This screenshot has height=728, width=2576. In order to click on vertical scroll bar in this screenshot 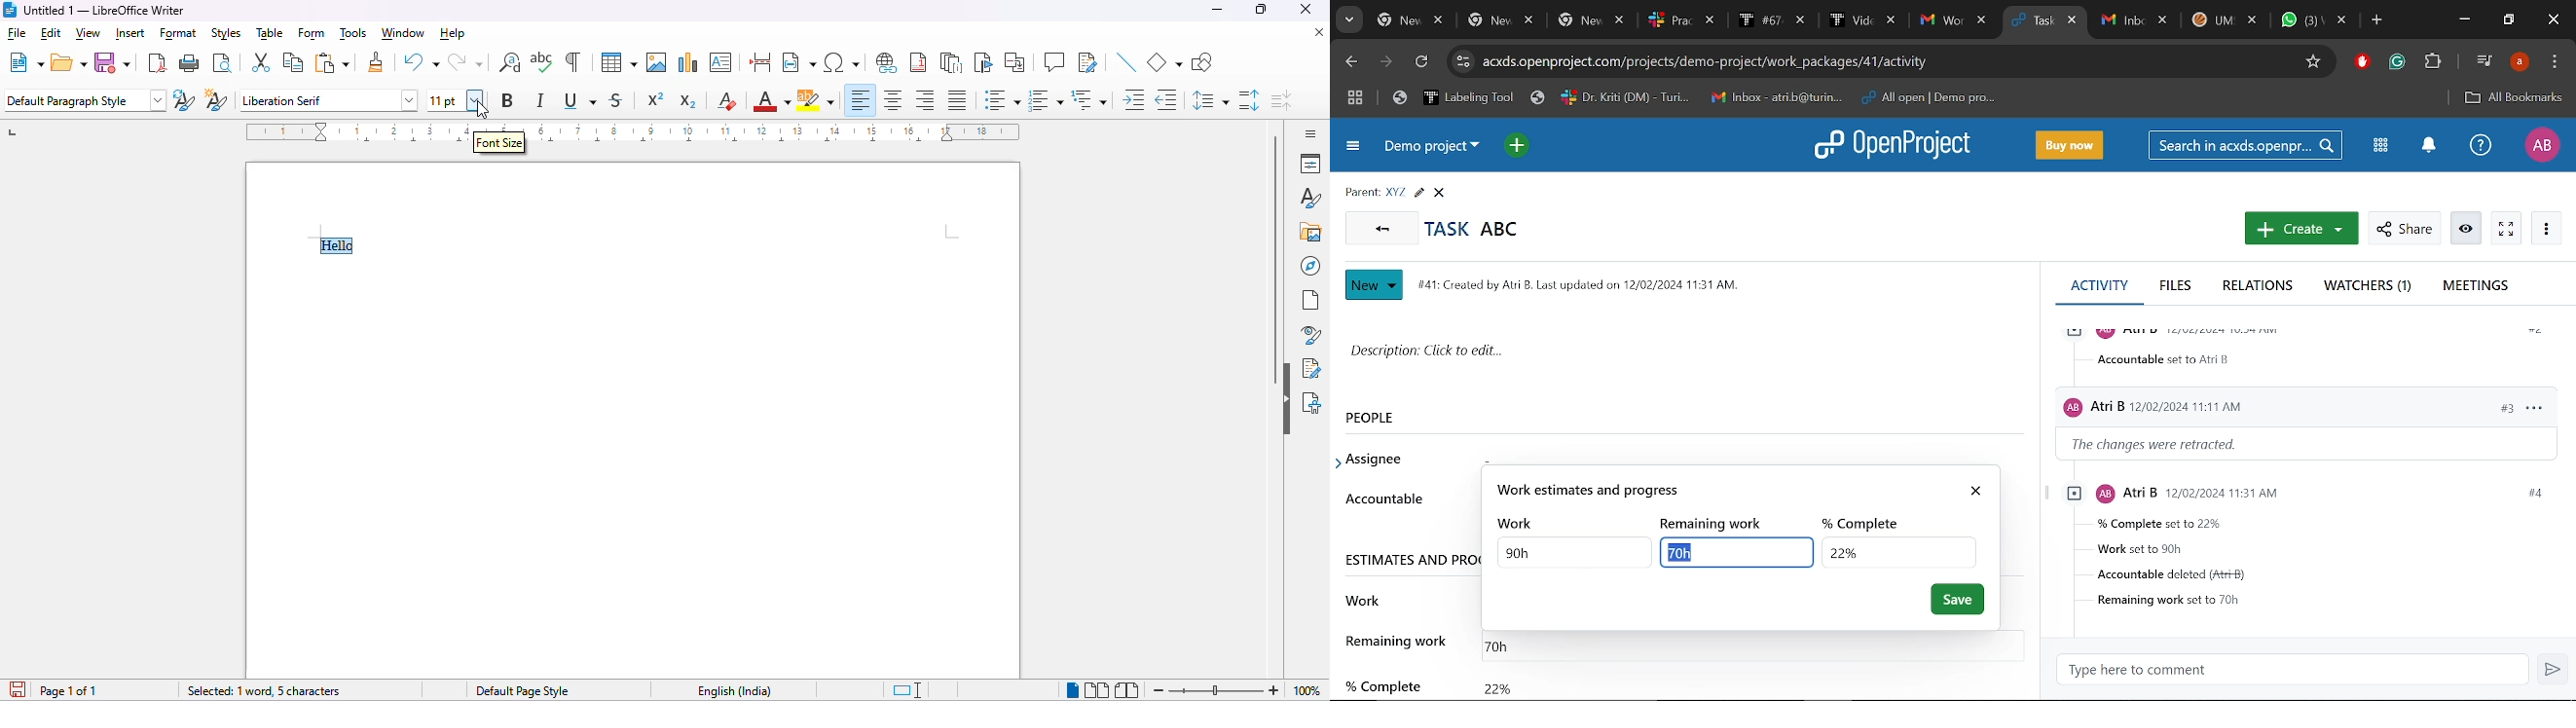, I will do `click(1276, 260)`.